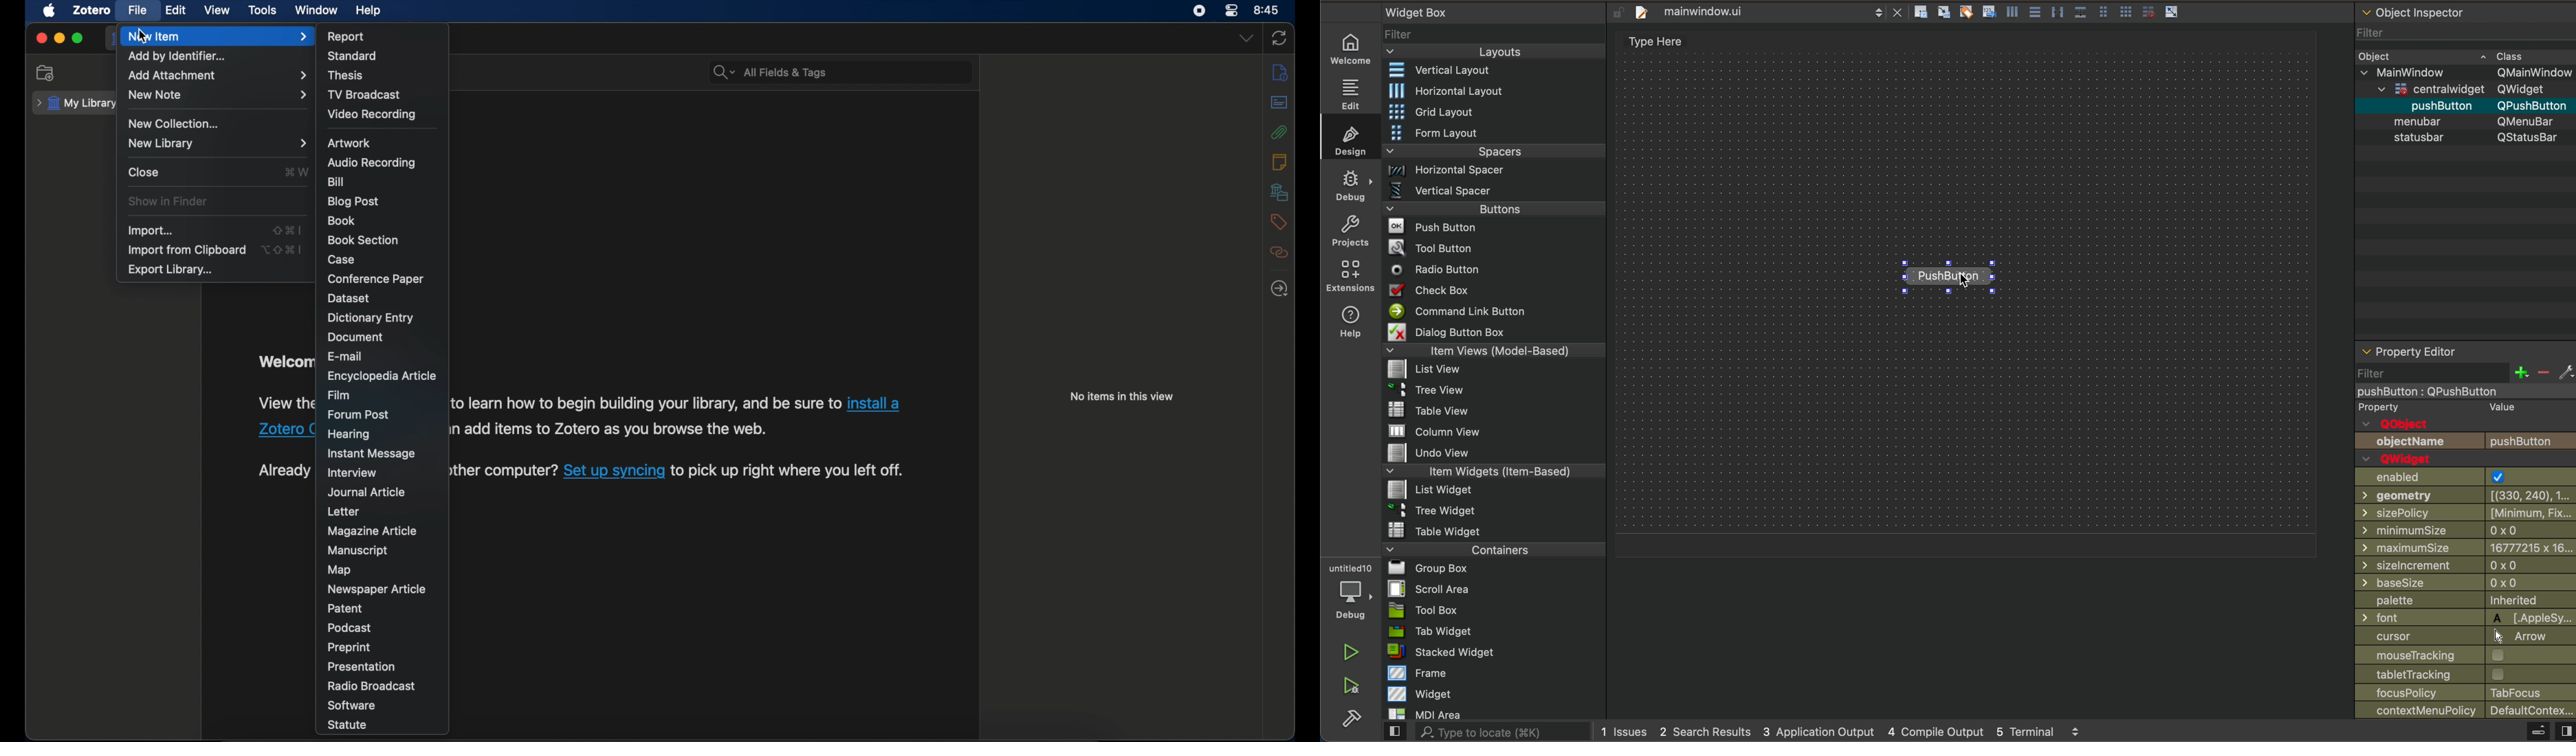 This screenshot has height=756, width=2576. What do you see at coordinates (375, 453) in the screenshot?
I see `instant message` at bounding box center [375, 453].